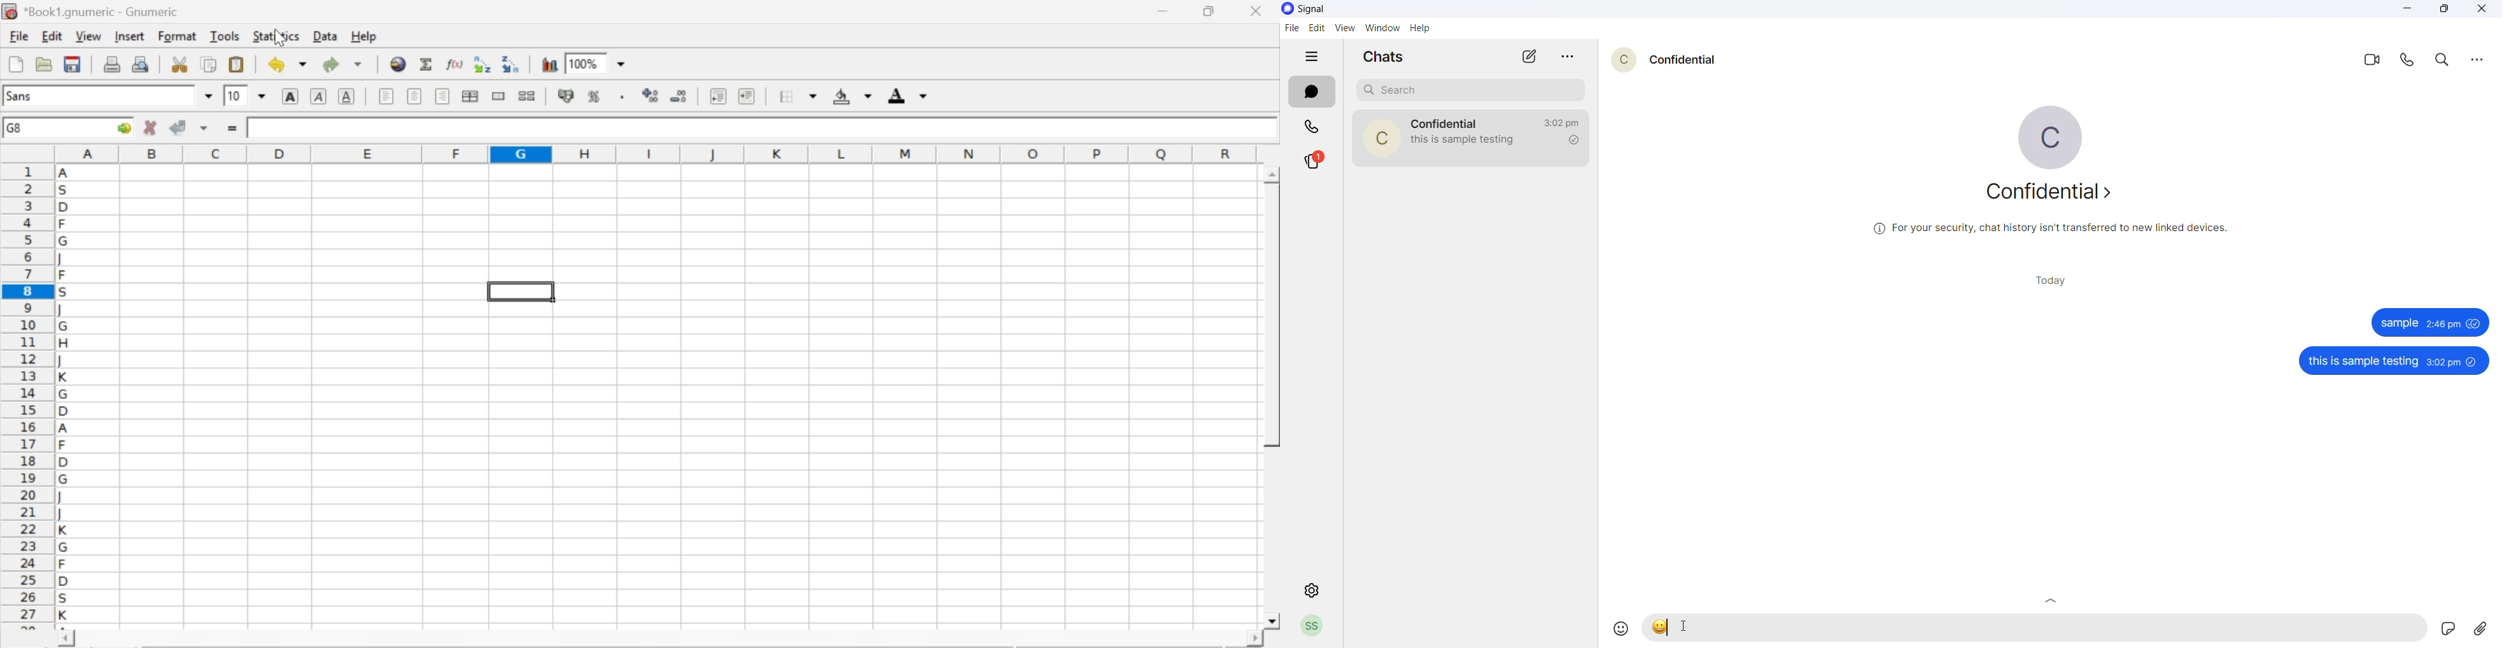 The width and height of the screenshot is (2520, 672). What do you see at coordinates (485, 64) in the screenshot?
I see `Sort the selected region in ascending order based on the first column selected` at bounding box center [485, 64].